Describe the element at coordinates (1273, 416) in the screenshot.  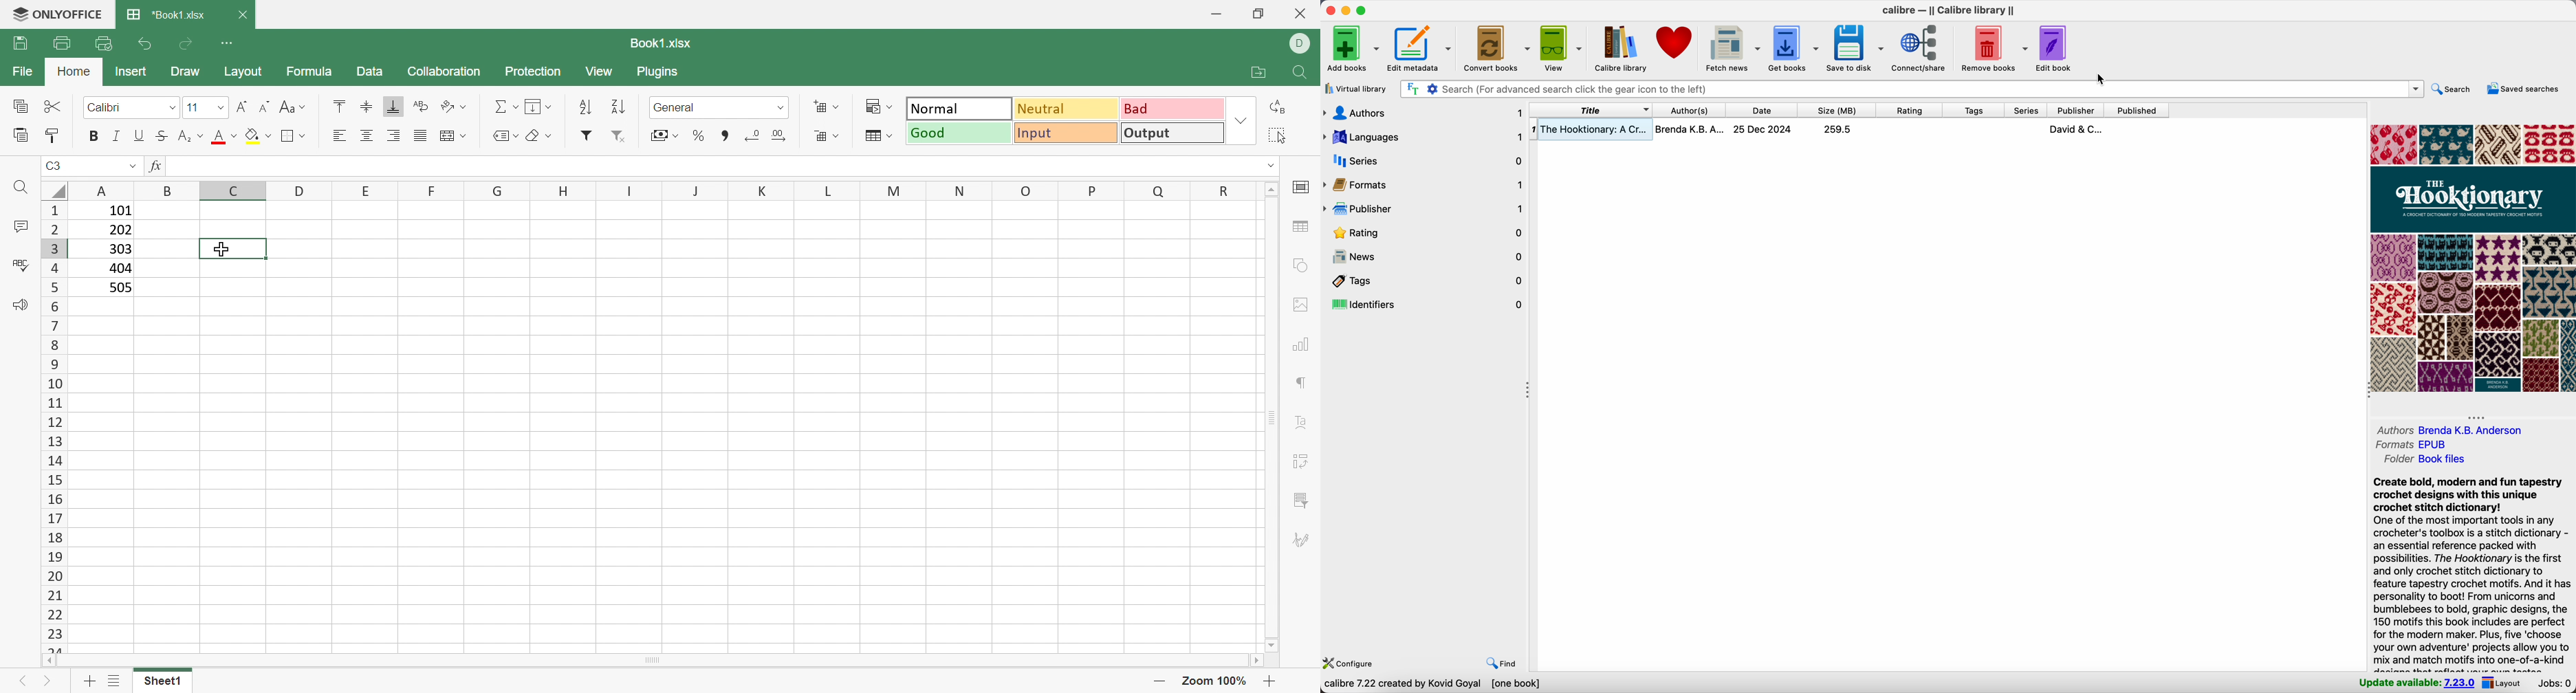
I see `Scroll Bar settings` at that location.